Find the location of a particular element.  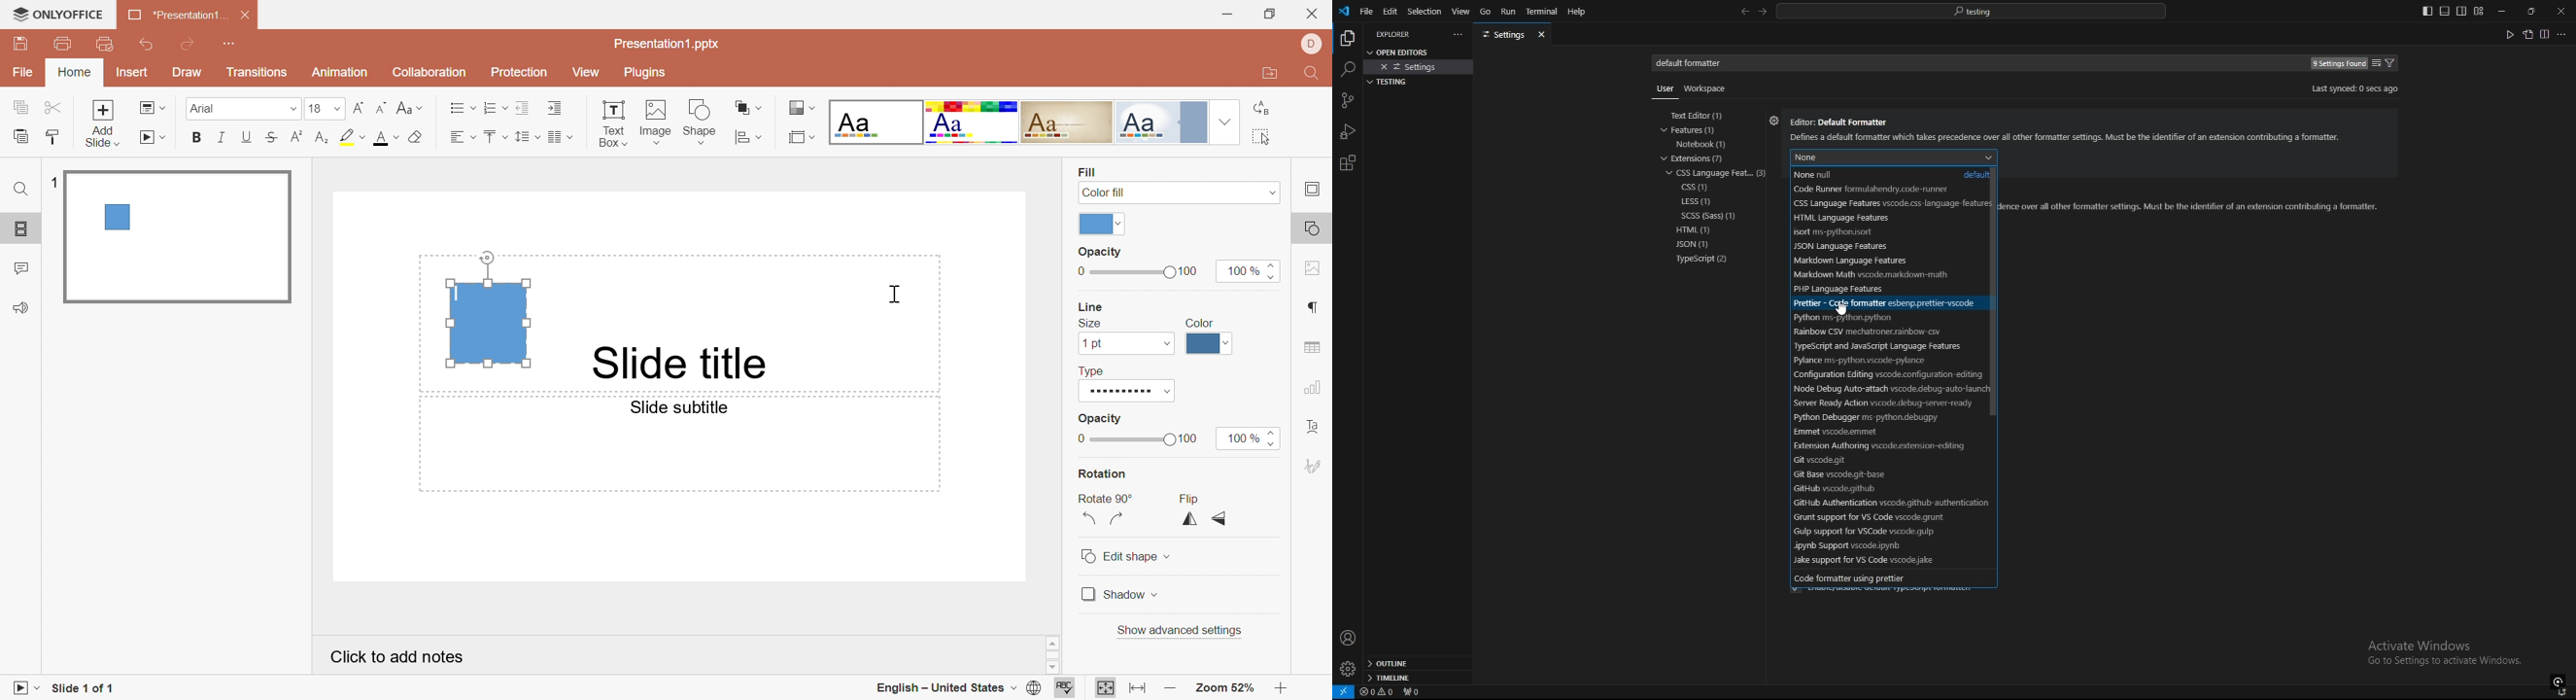

Click to add notes is located at coordinates (398, 660).